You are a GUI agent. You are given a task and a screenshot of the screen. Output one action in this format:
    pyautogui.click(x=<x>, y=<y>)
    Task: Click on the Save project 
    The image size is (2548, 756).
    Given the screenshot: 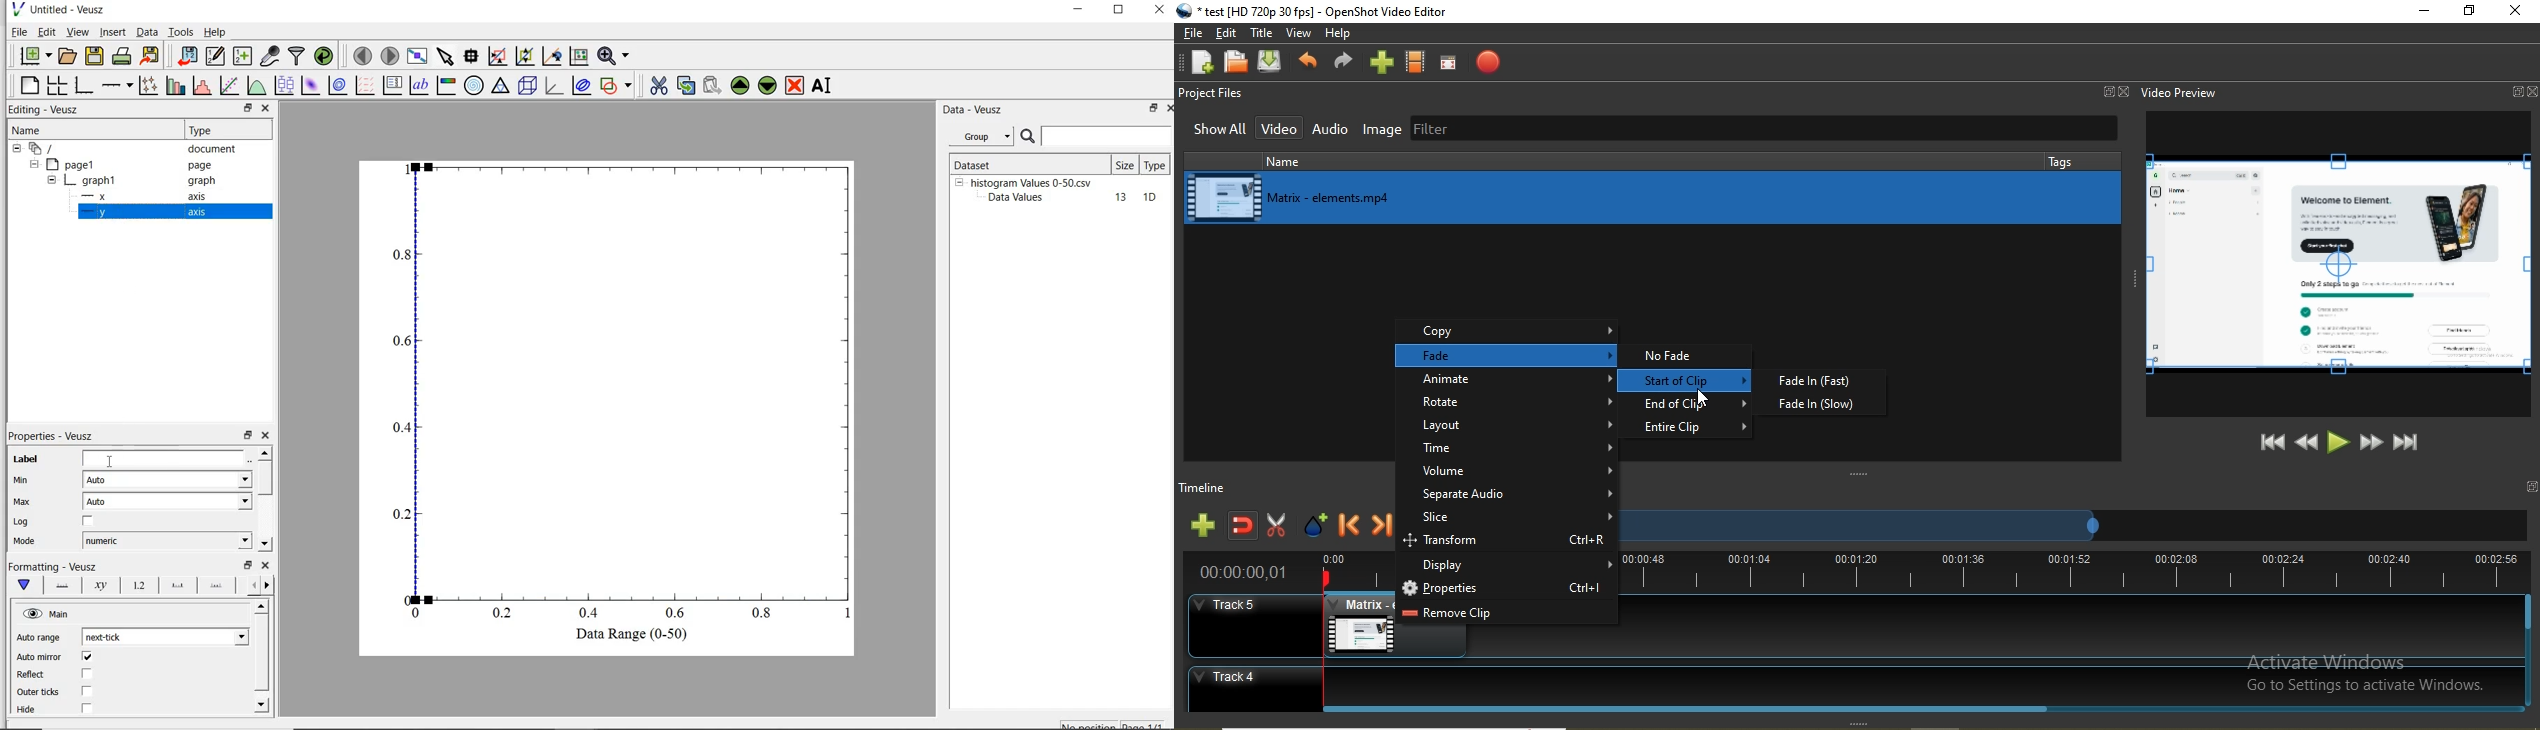 What is the action you would take?
    pyautogui.click(x=1274, y=63)
    